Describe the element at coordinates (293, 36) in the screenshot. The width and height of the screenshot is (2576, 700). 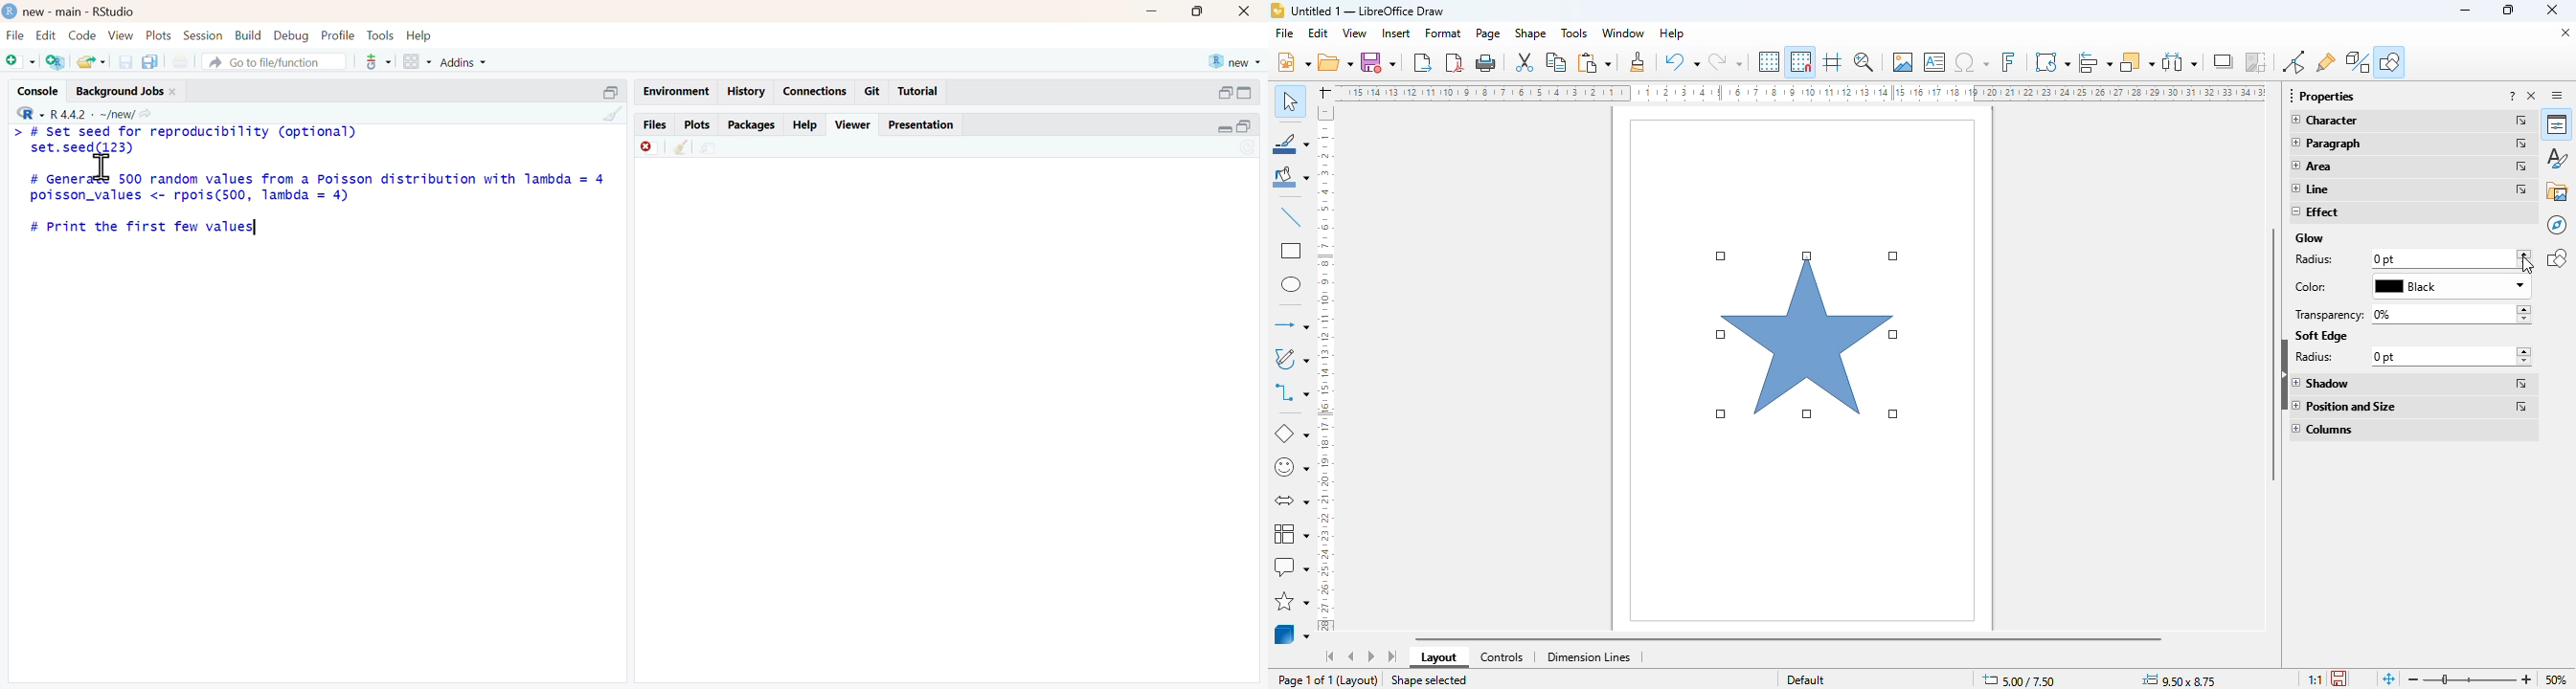
I see `debug` at that location.